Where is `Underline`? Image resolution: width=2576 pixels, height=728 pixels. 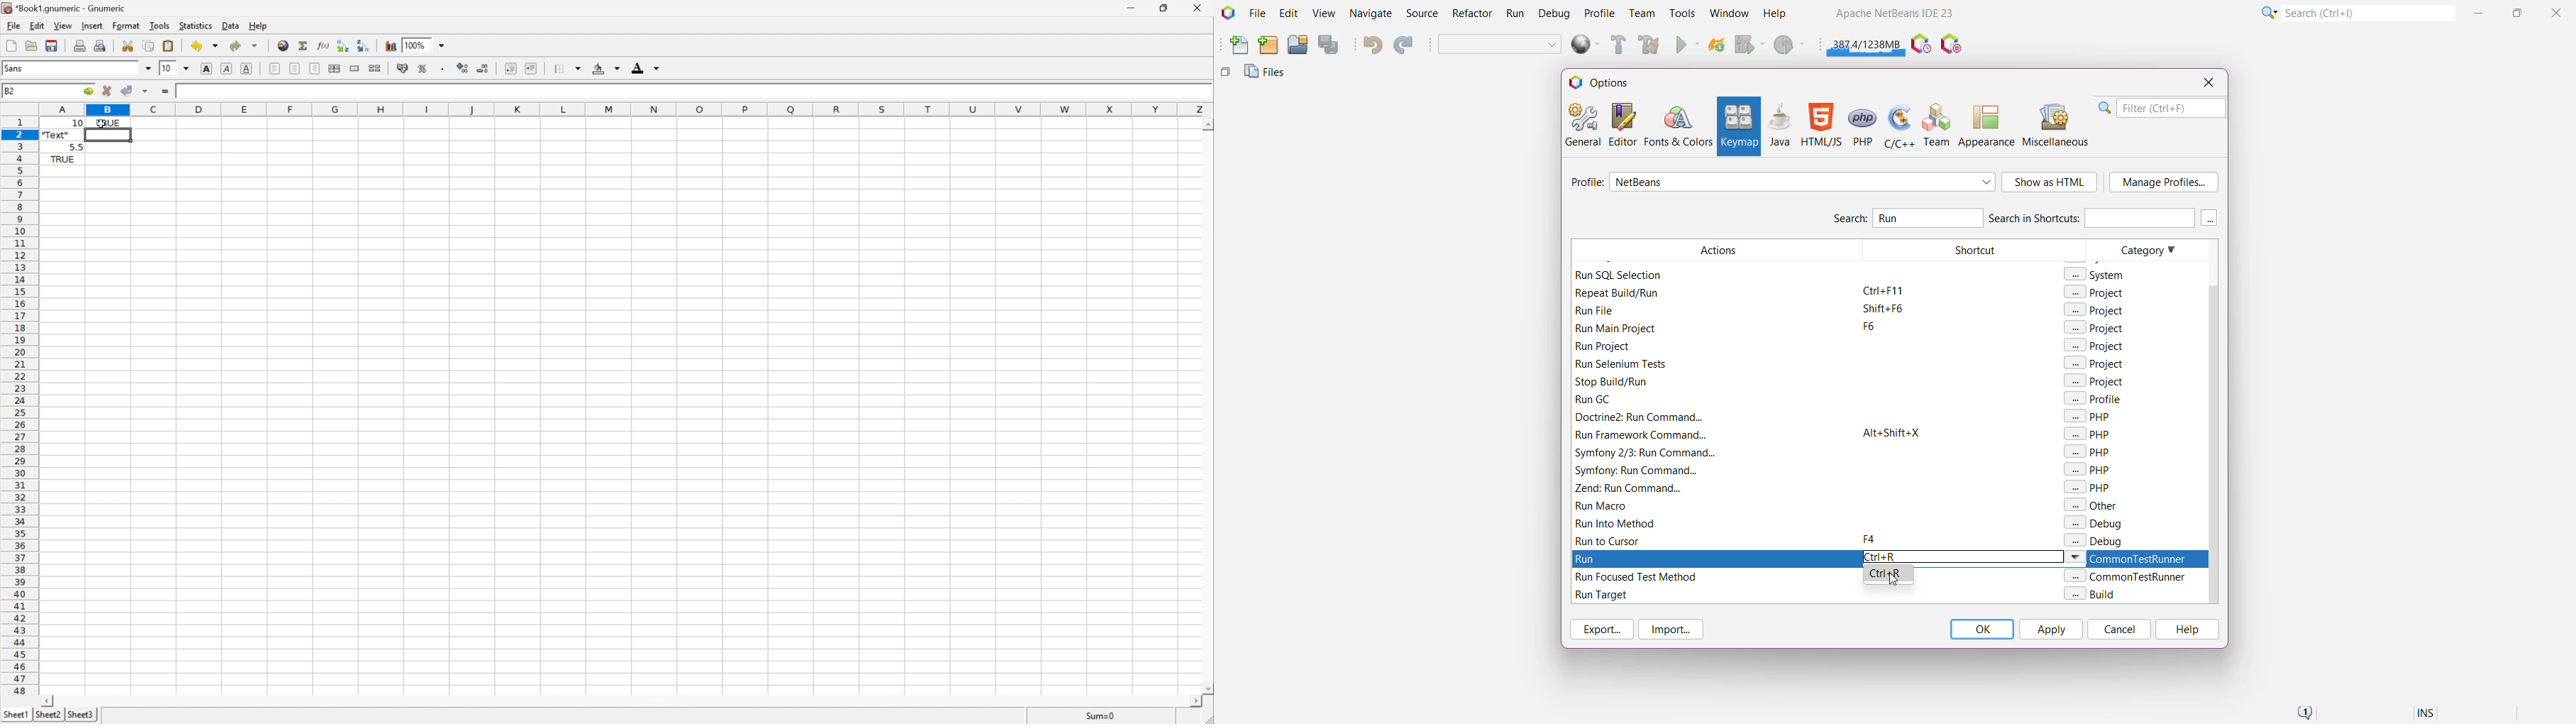 Underline is located at coordinates (247, 68).